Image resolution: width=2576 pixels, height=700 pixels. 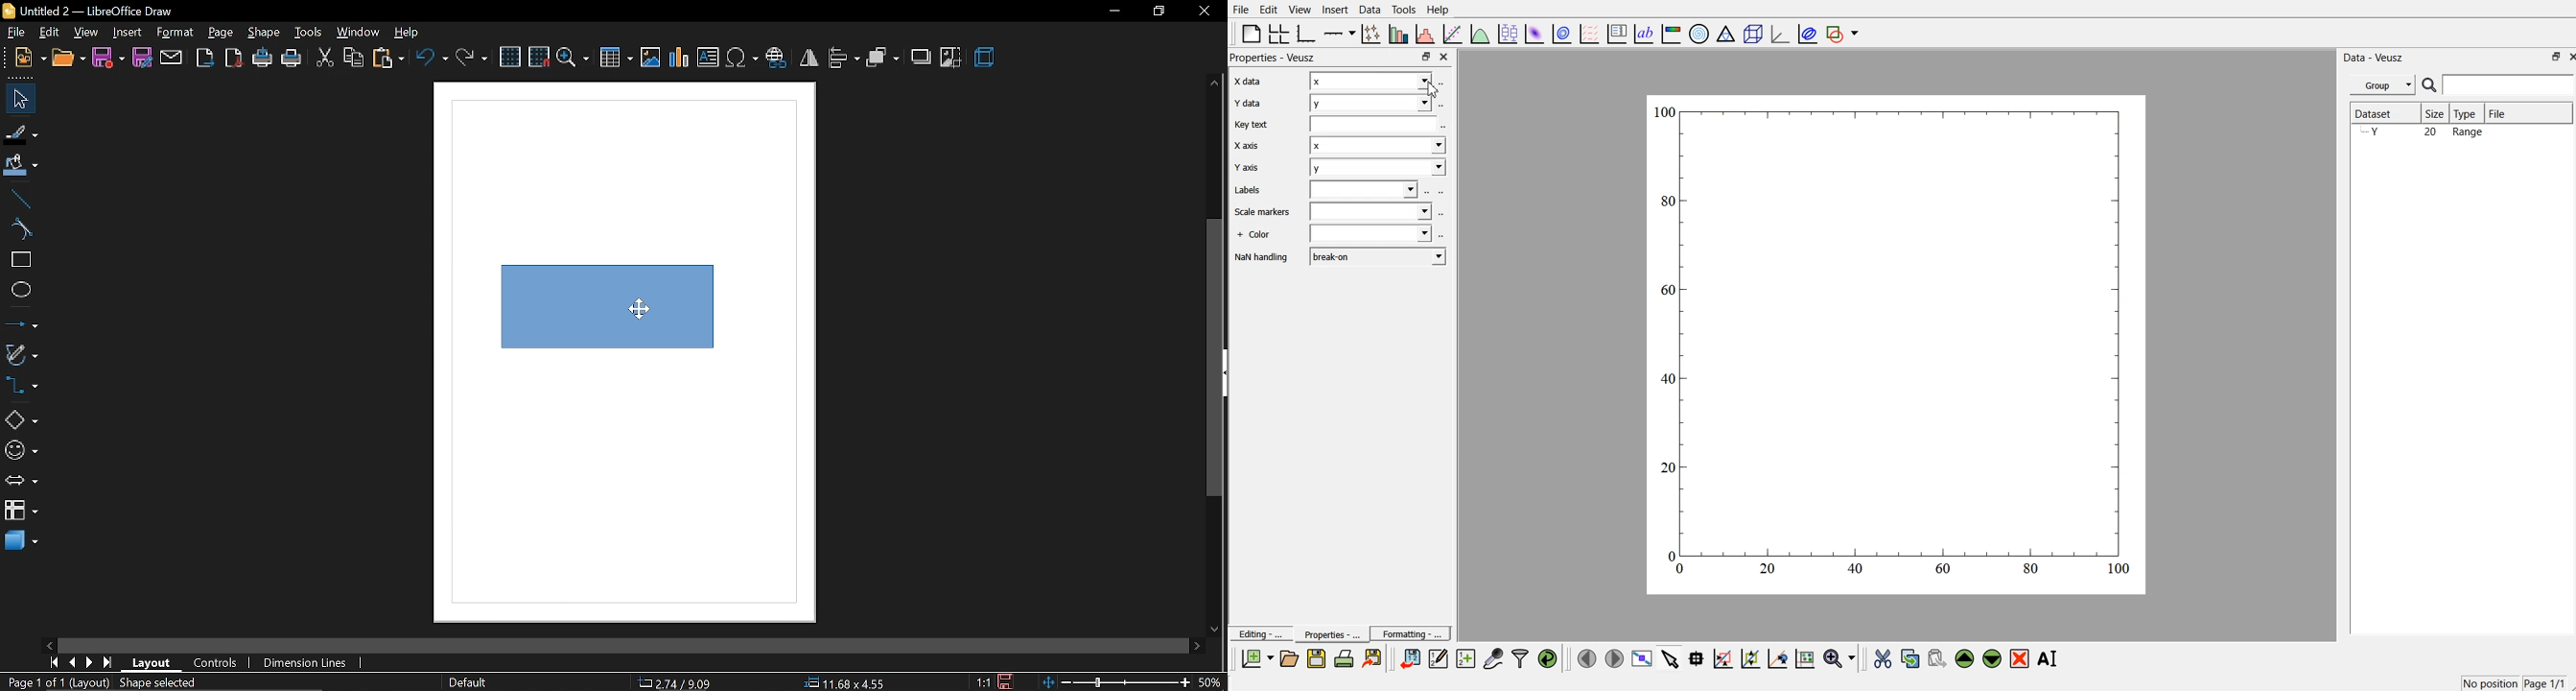 I want to click on Search, so click(x=2499, y=85).